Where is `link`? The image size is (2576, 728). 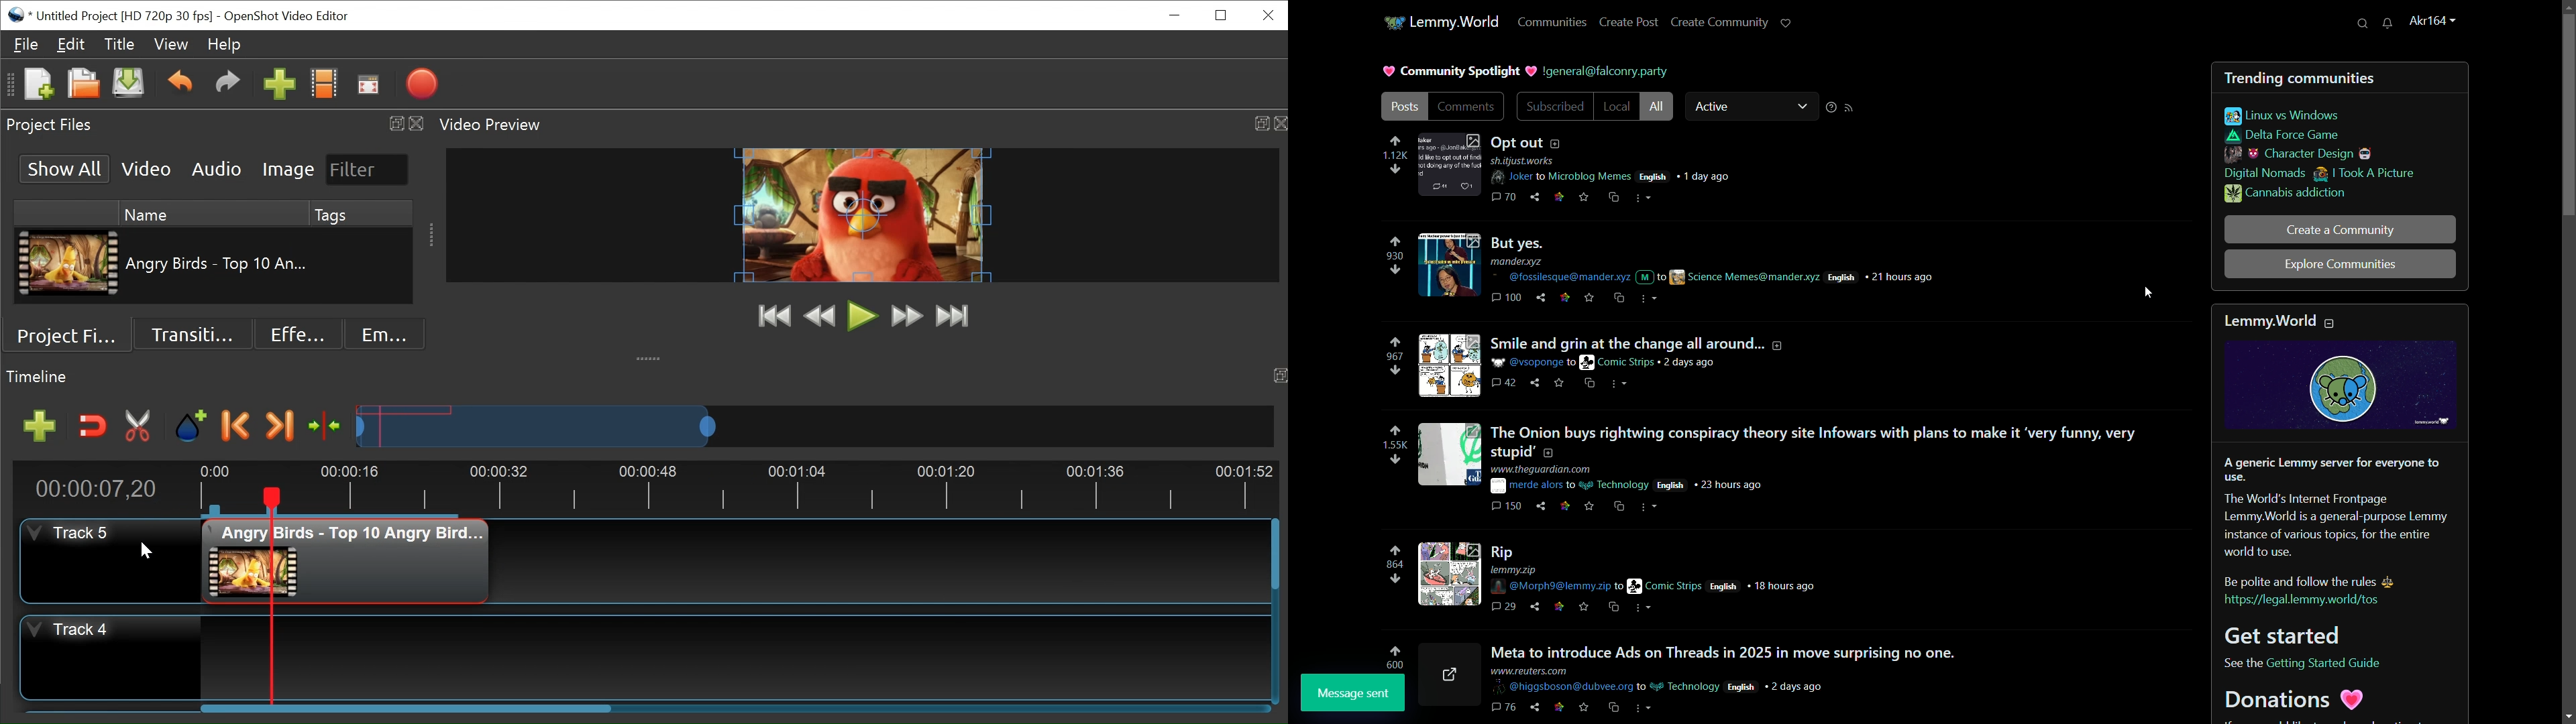 link is located at coordinates (1559, 196).